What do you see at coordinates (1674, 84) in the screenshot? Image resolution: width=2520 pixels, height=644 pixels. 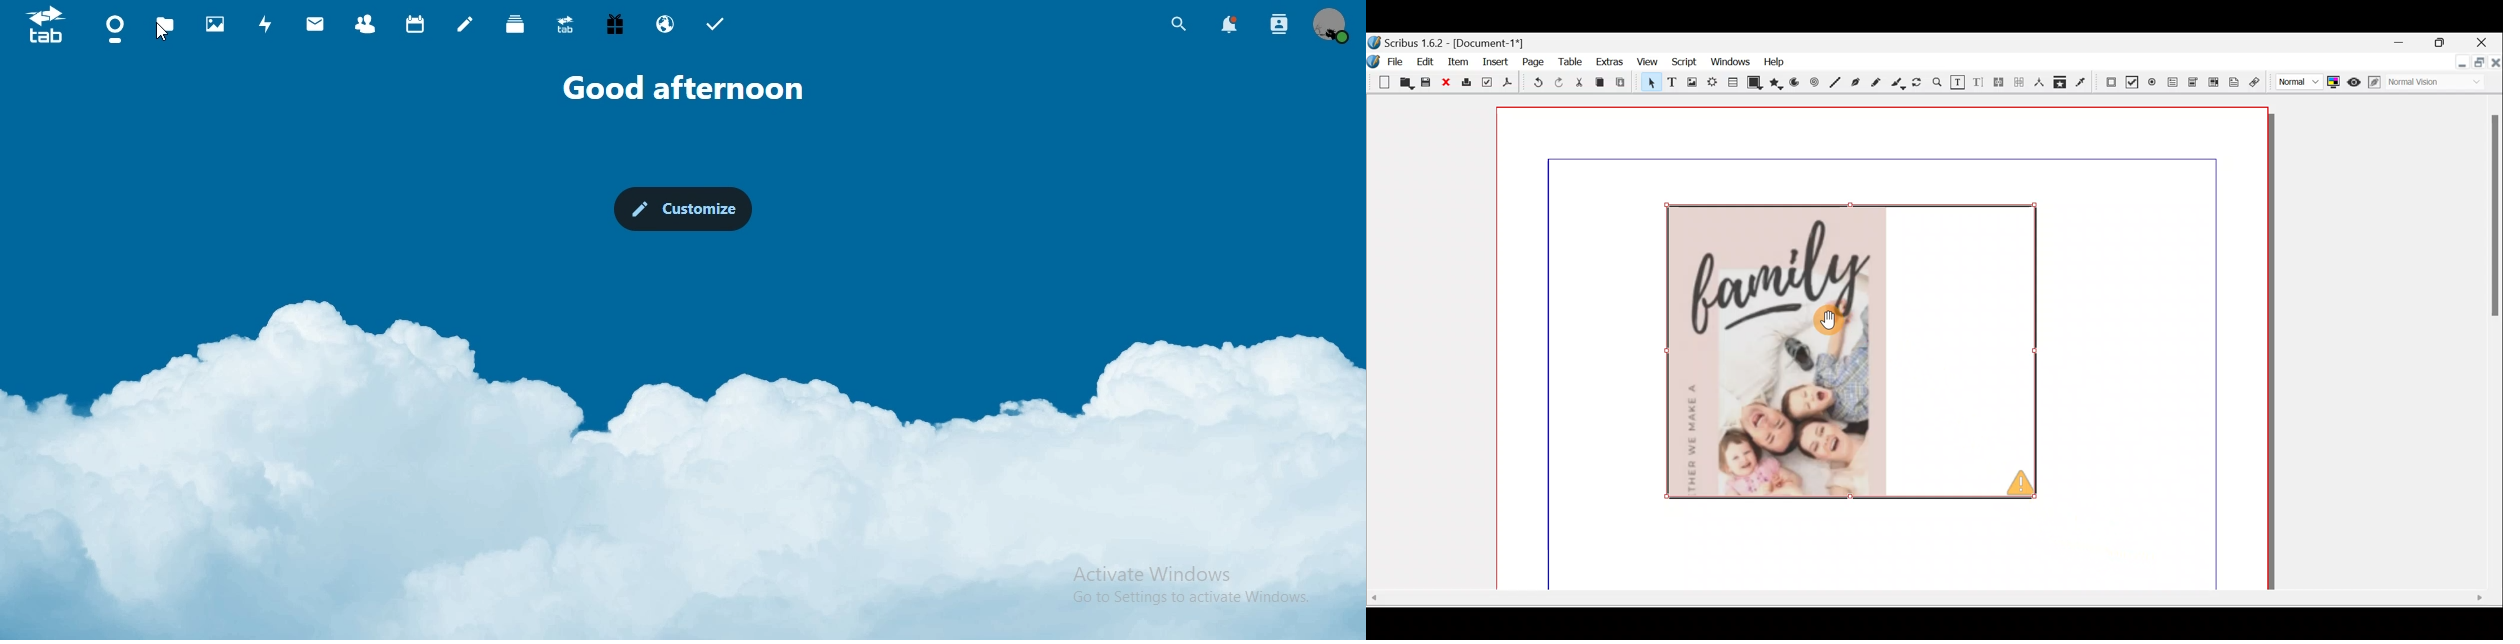 I see `Text frame` at bounding box center [1674, 84].